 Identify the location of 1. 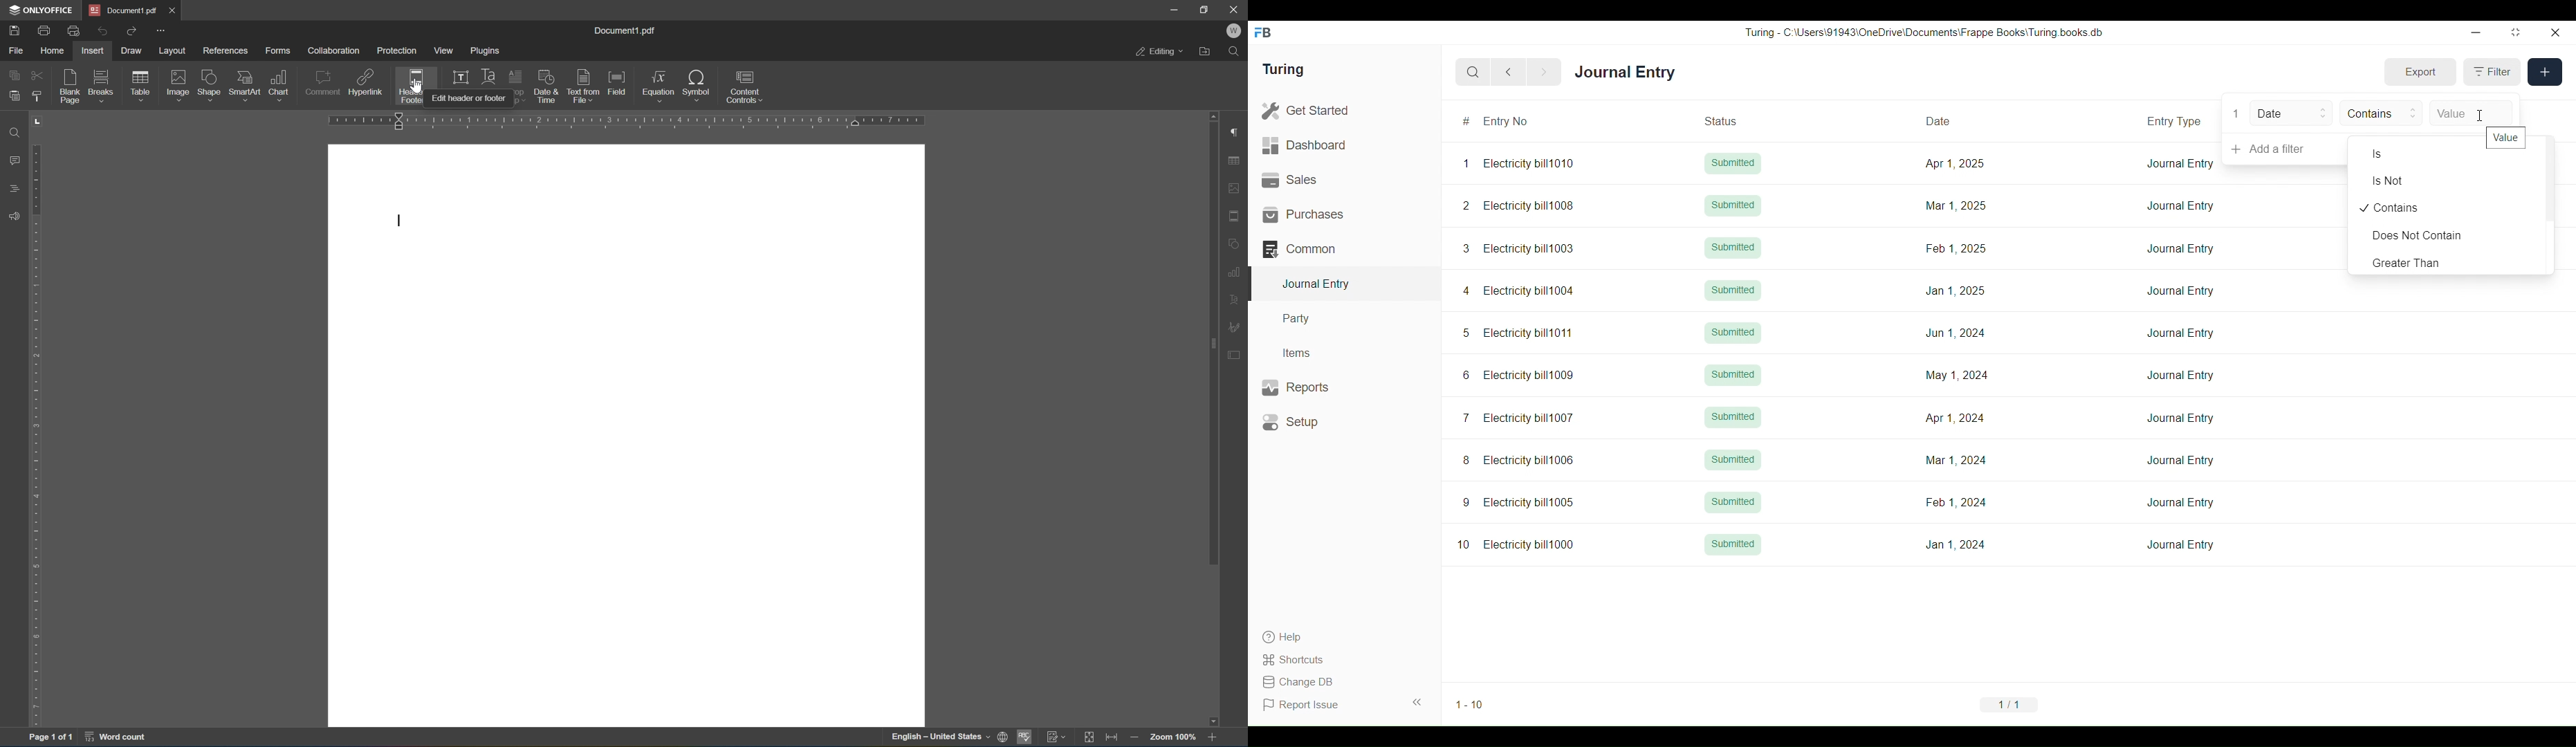
(2236, 113).